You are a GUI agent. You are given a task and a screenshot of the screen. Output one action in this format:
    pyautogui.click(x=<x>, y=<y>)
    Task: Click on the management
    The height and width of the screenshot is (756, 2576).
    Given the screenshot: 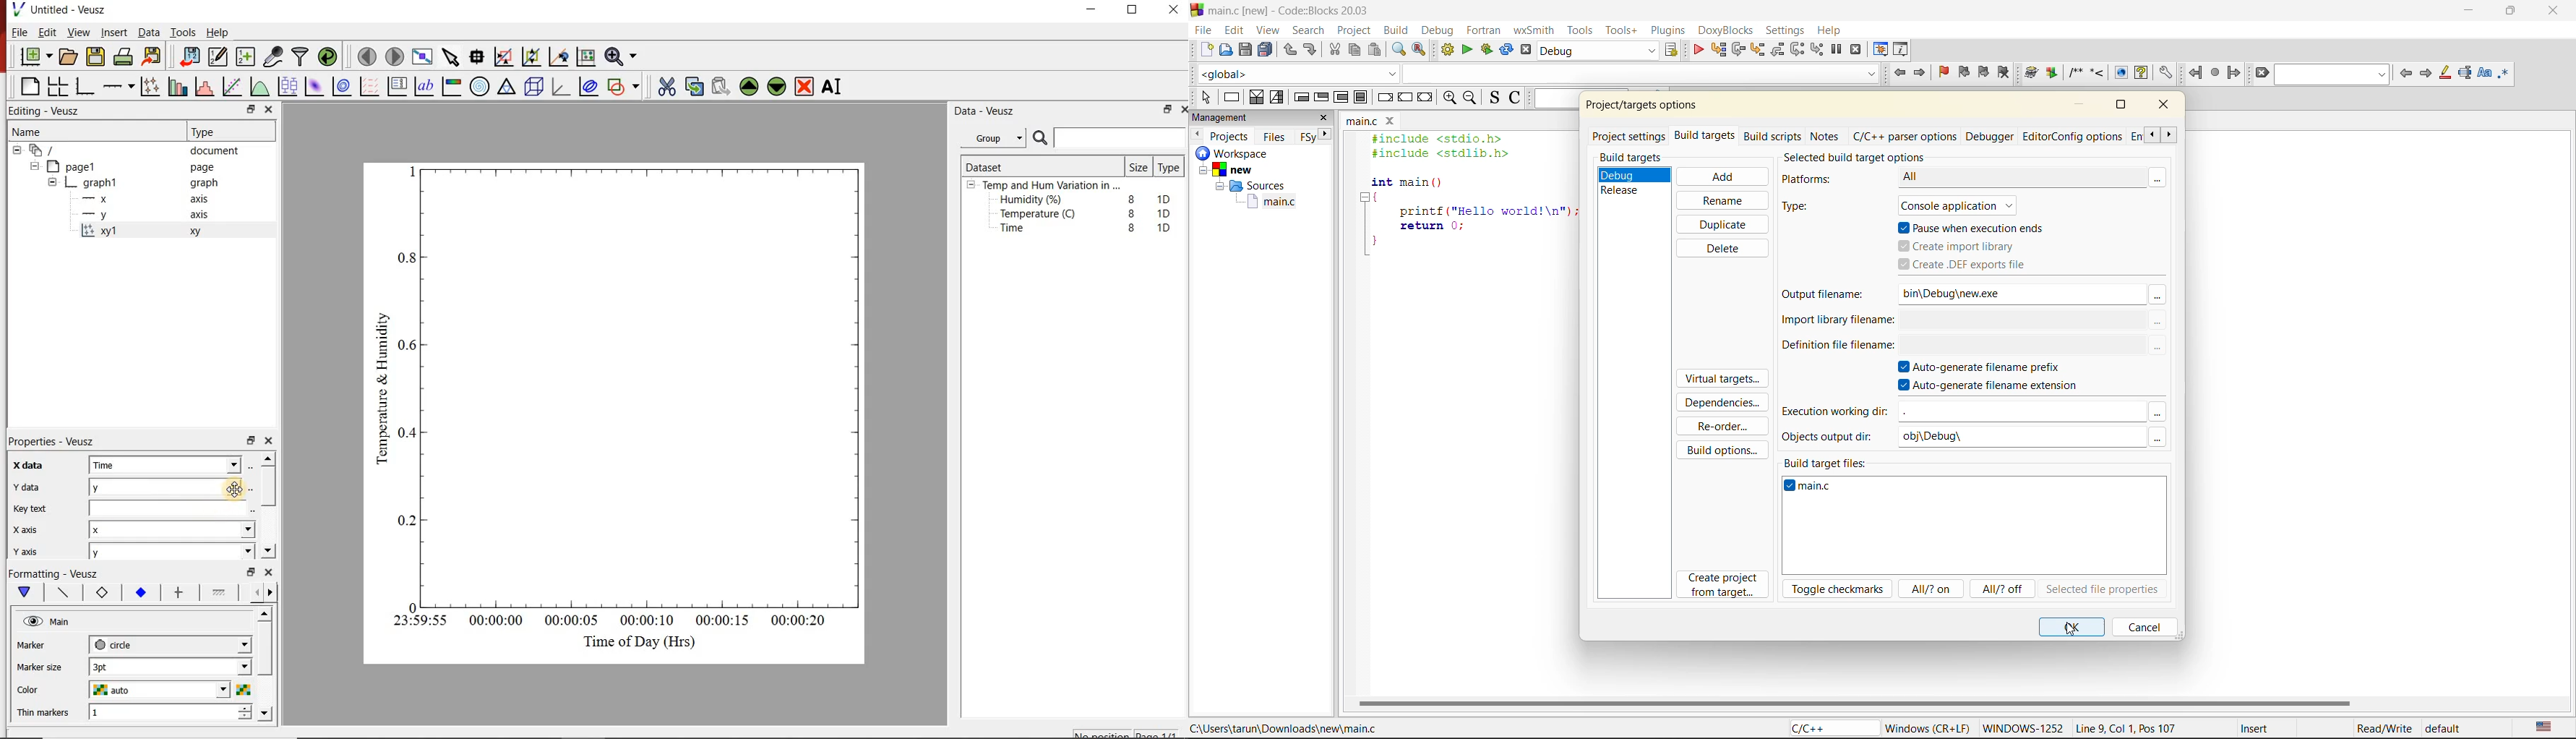 What is the action you would take?
    pyautogui.click(x=1222, y=117)
    